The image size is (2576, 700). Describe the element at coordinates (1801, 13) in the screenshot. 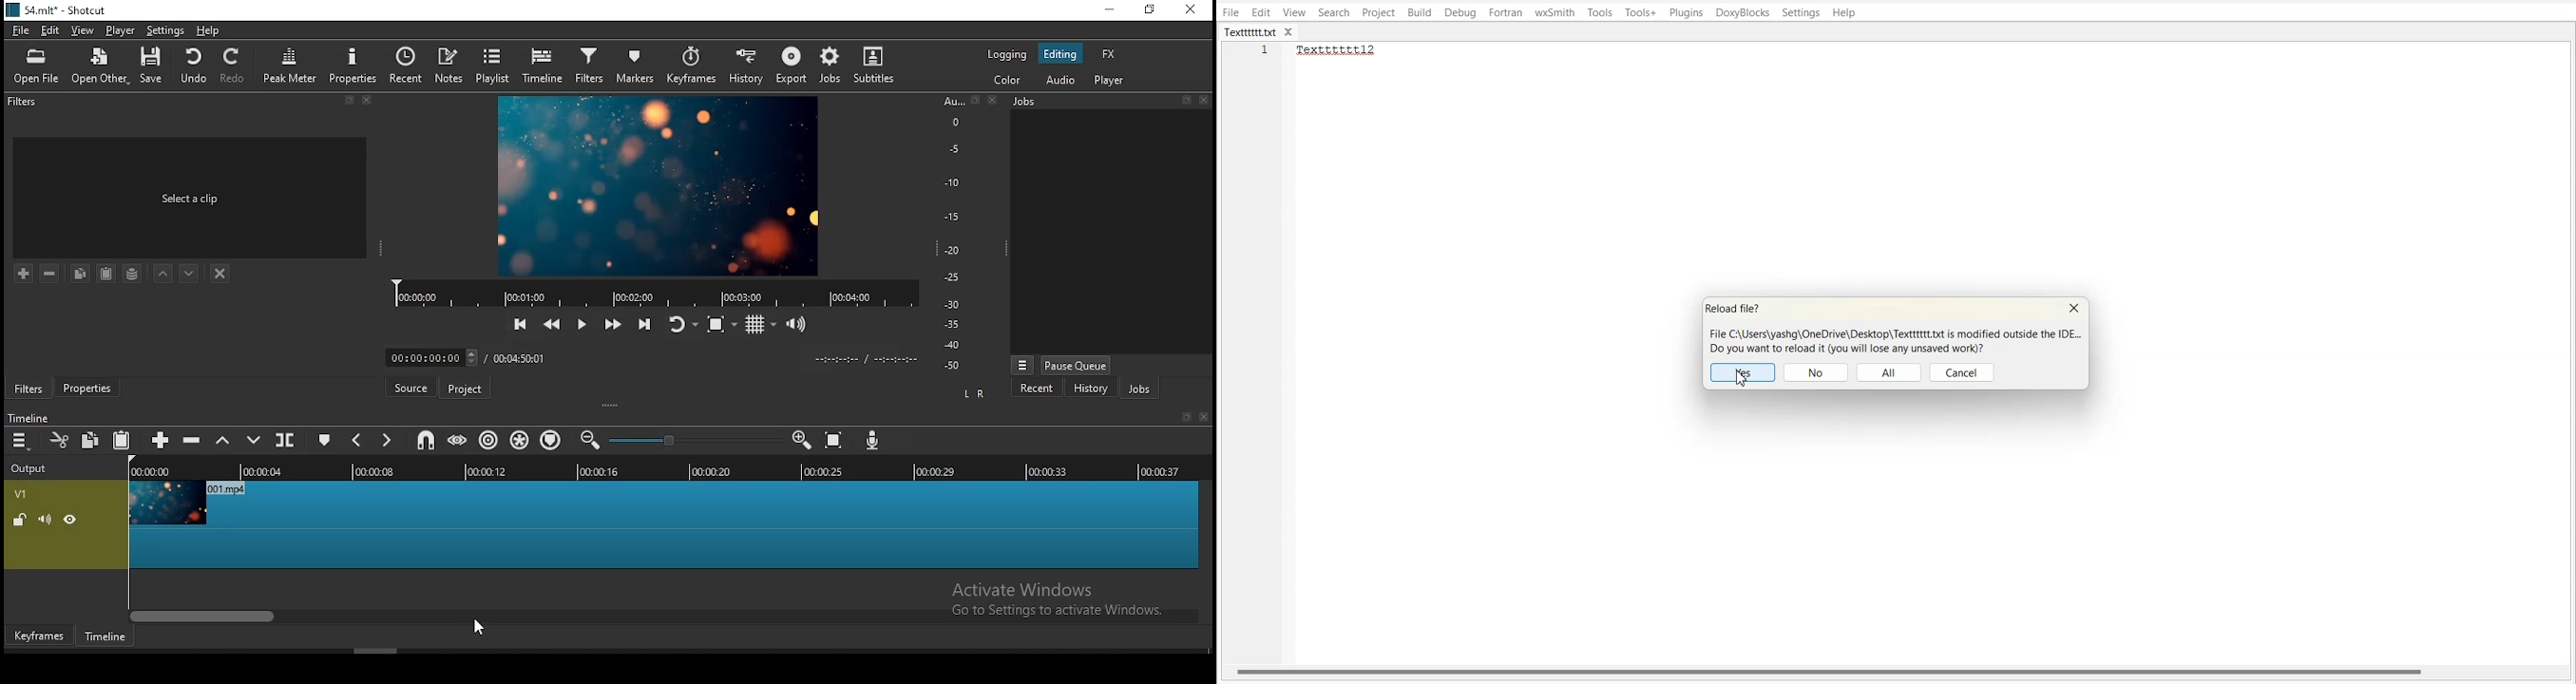

I see `Settings` at that location.